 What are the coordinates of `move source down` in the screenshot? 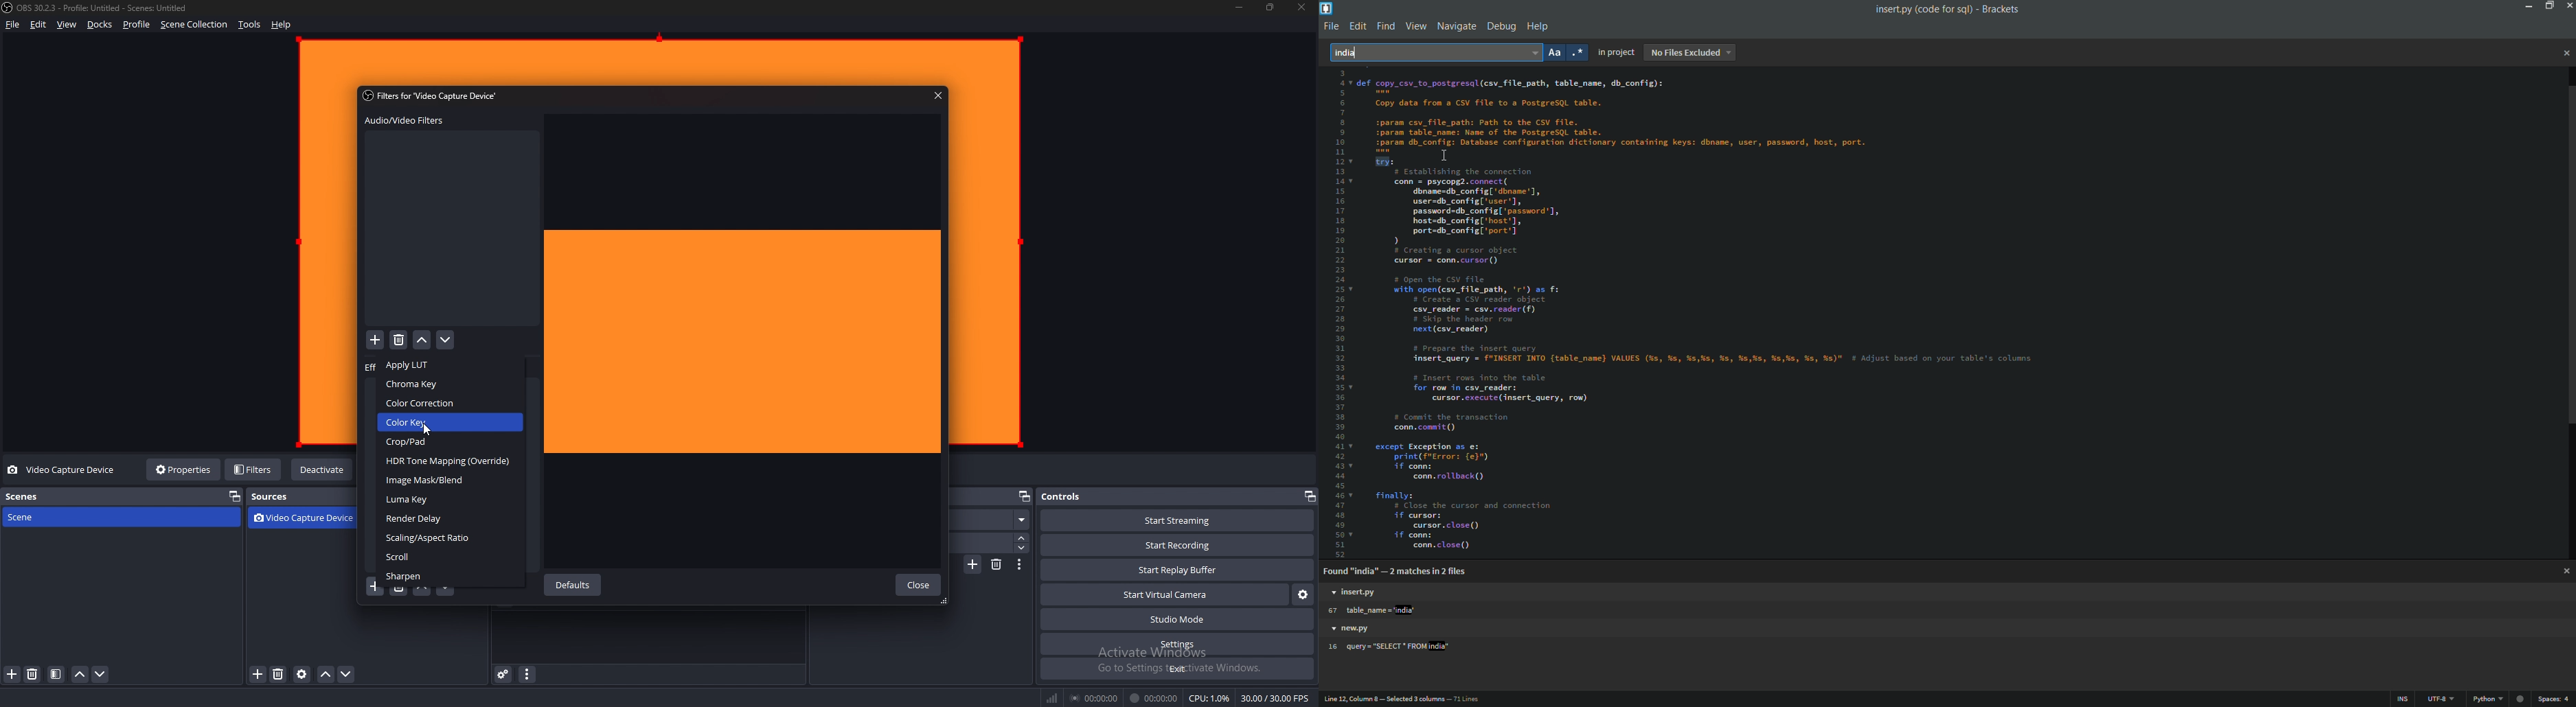 It's located at (347, 675).